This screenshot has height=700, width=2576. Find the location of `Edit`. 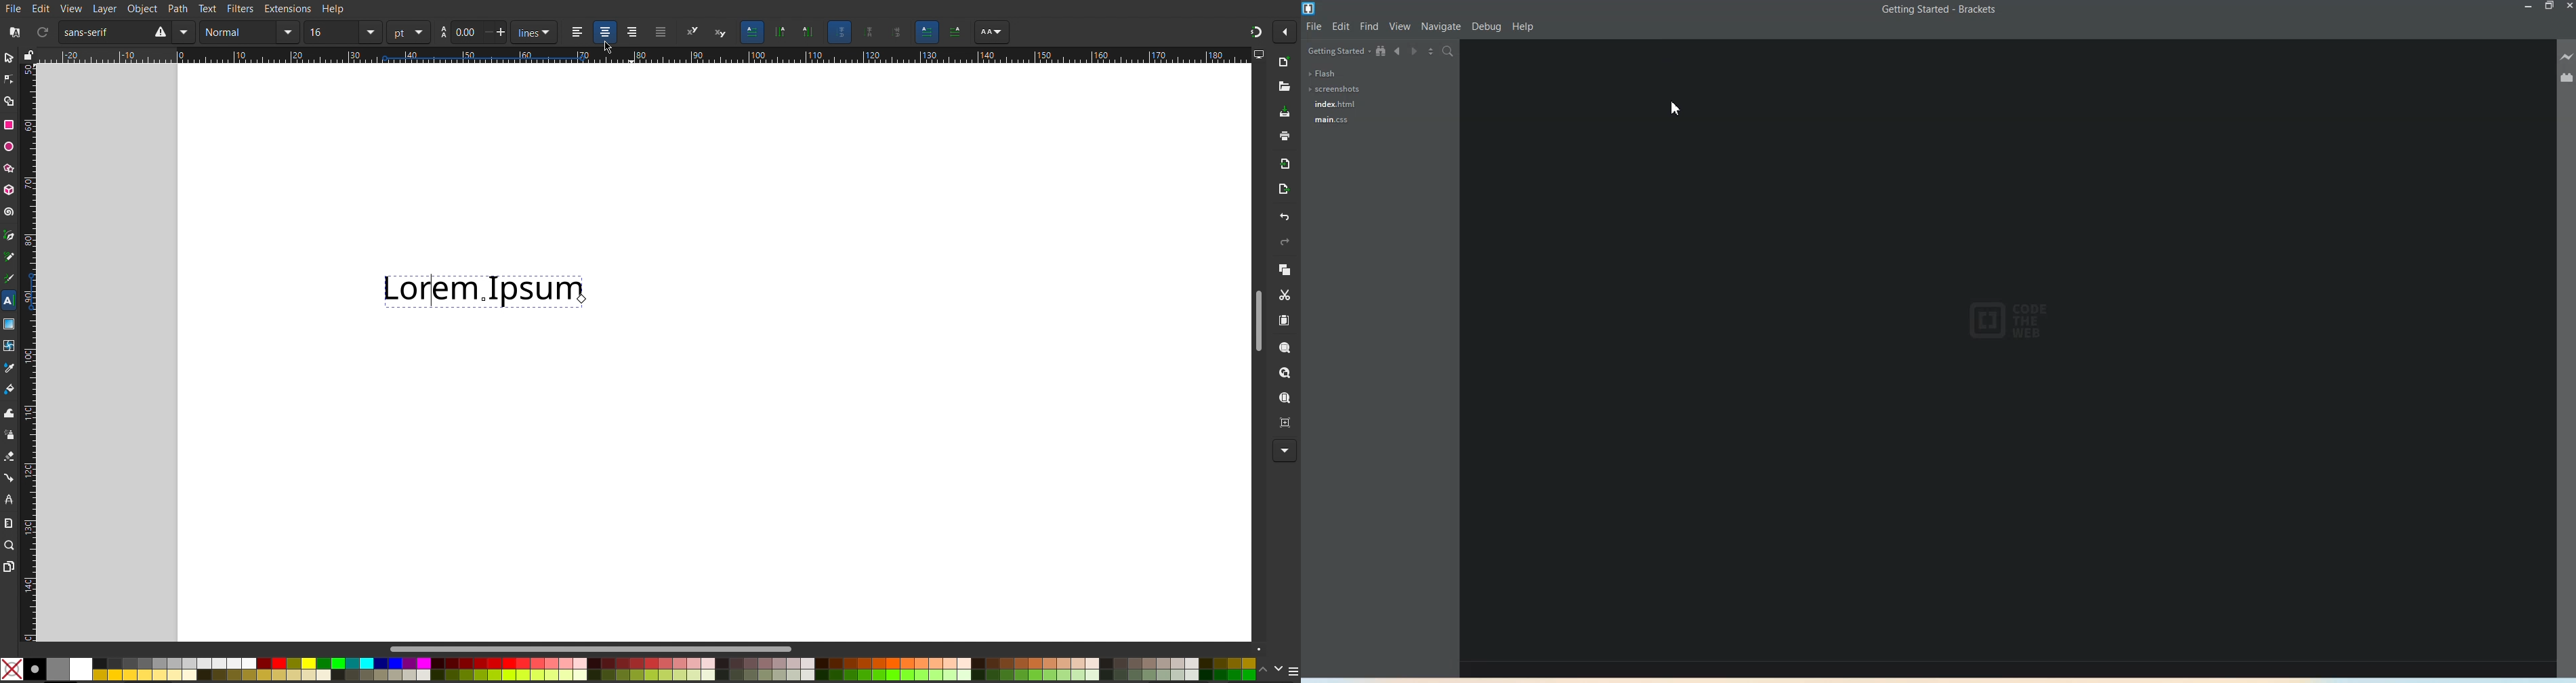

Edit is located at coordinates (1341, 27).